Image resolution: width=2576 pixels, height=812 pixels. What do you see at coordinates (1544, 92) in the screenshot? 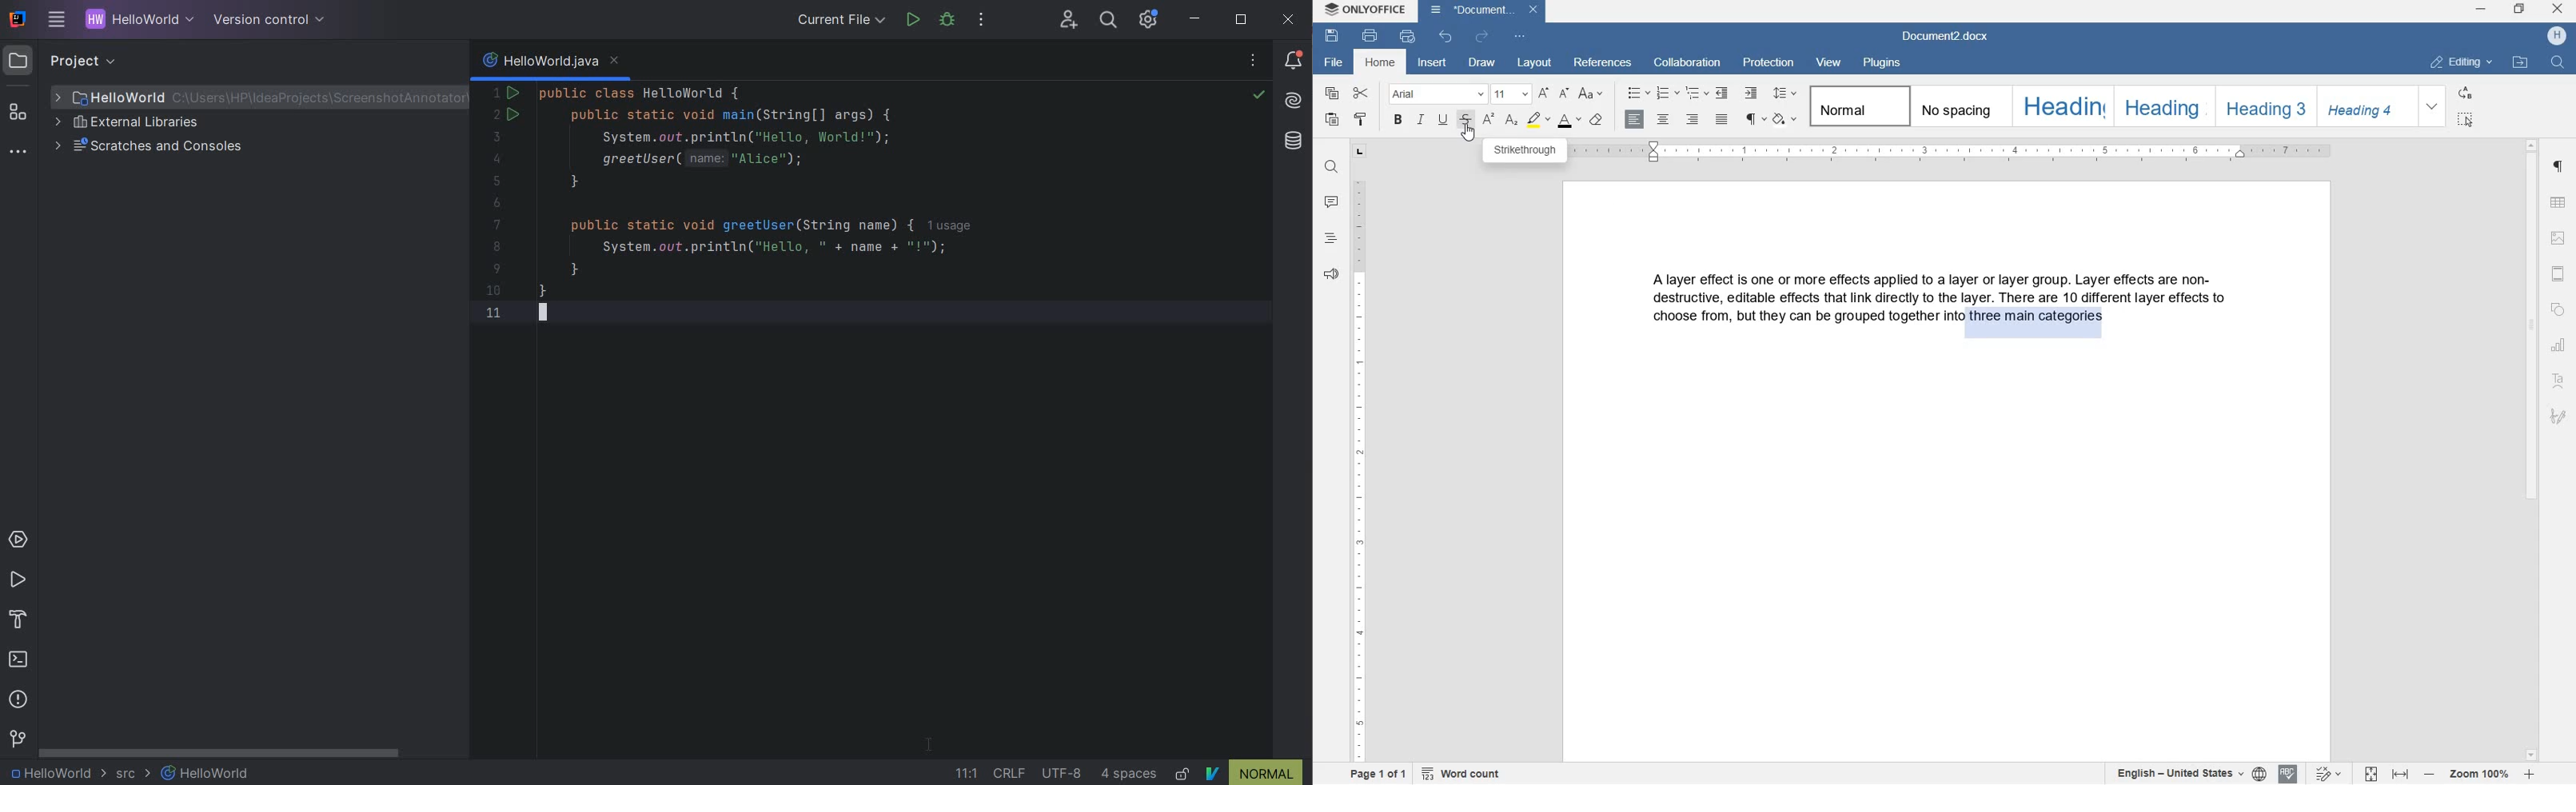
I see `increment font size` at bounding box center [1544, 92].